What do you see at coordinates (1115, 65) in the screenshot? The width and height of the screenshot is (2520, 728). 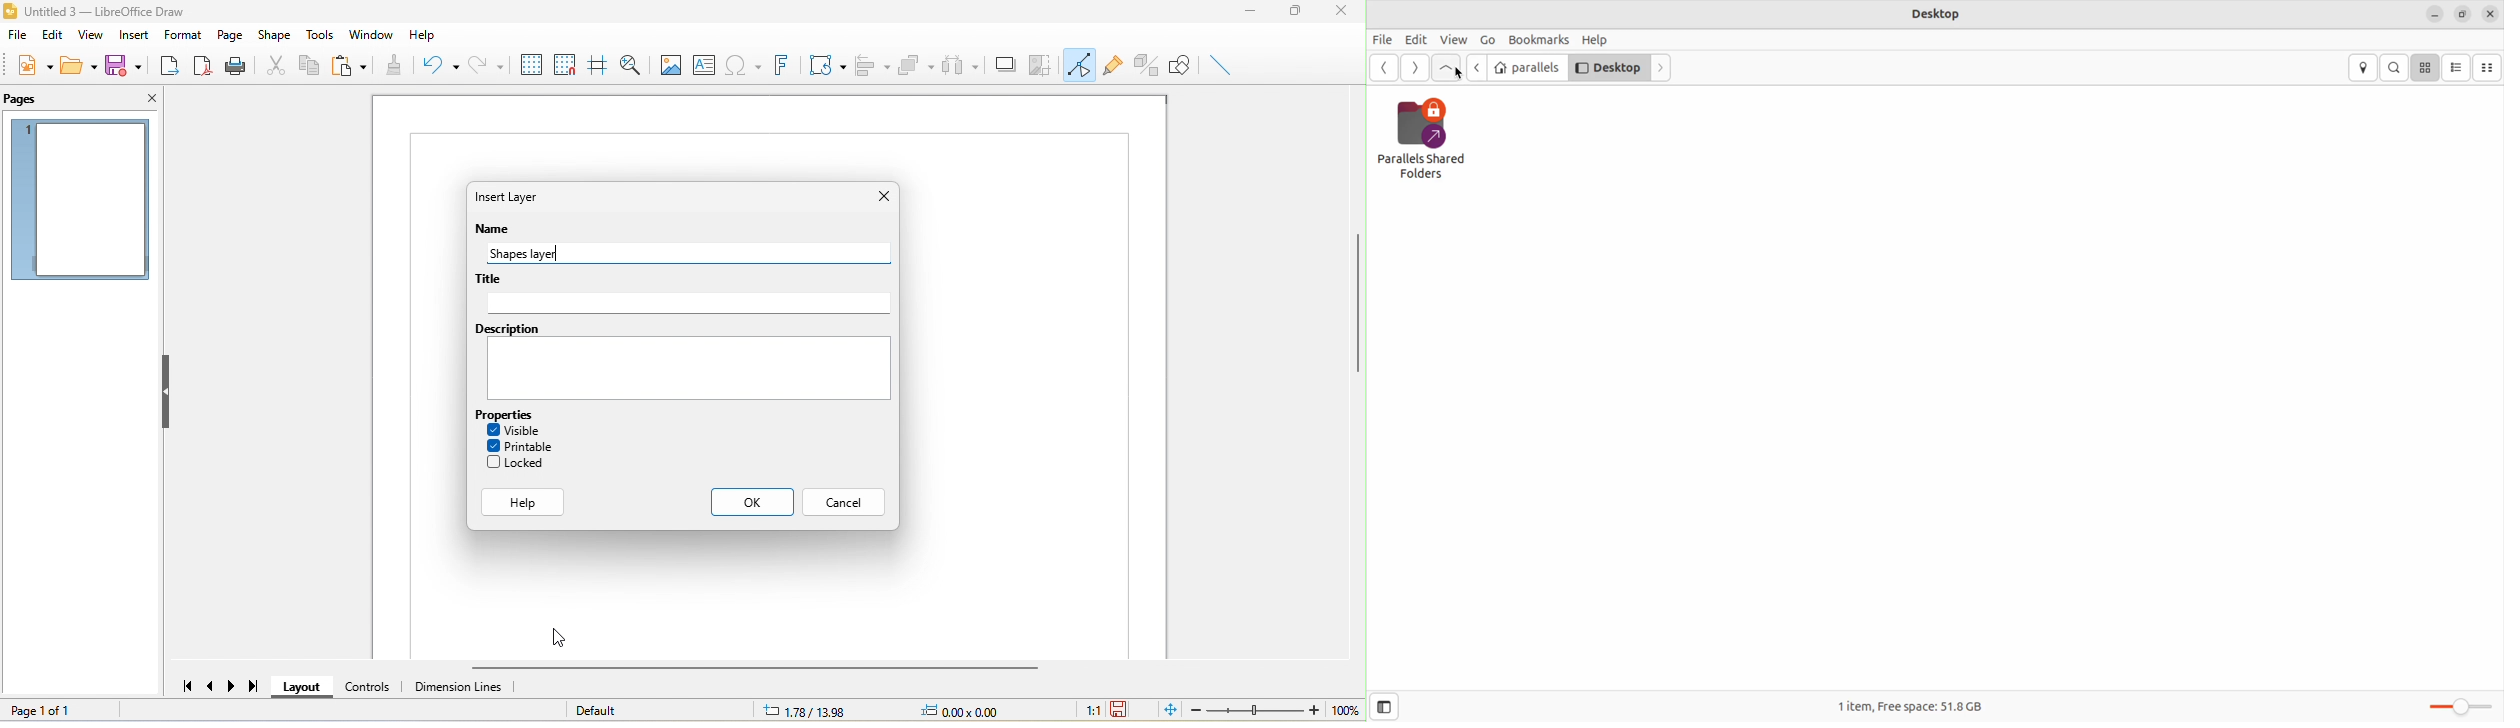 I see `gluepoint function` at bounding box center [1115, 65].